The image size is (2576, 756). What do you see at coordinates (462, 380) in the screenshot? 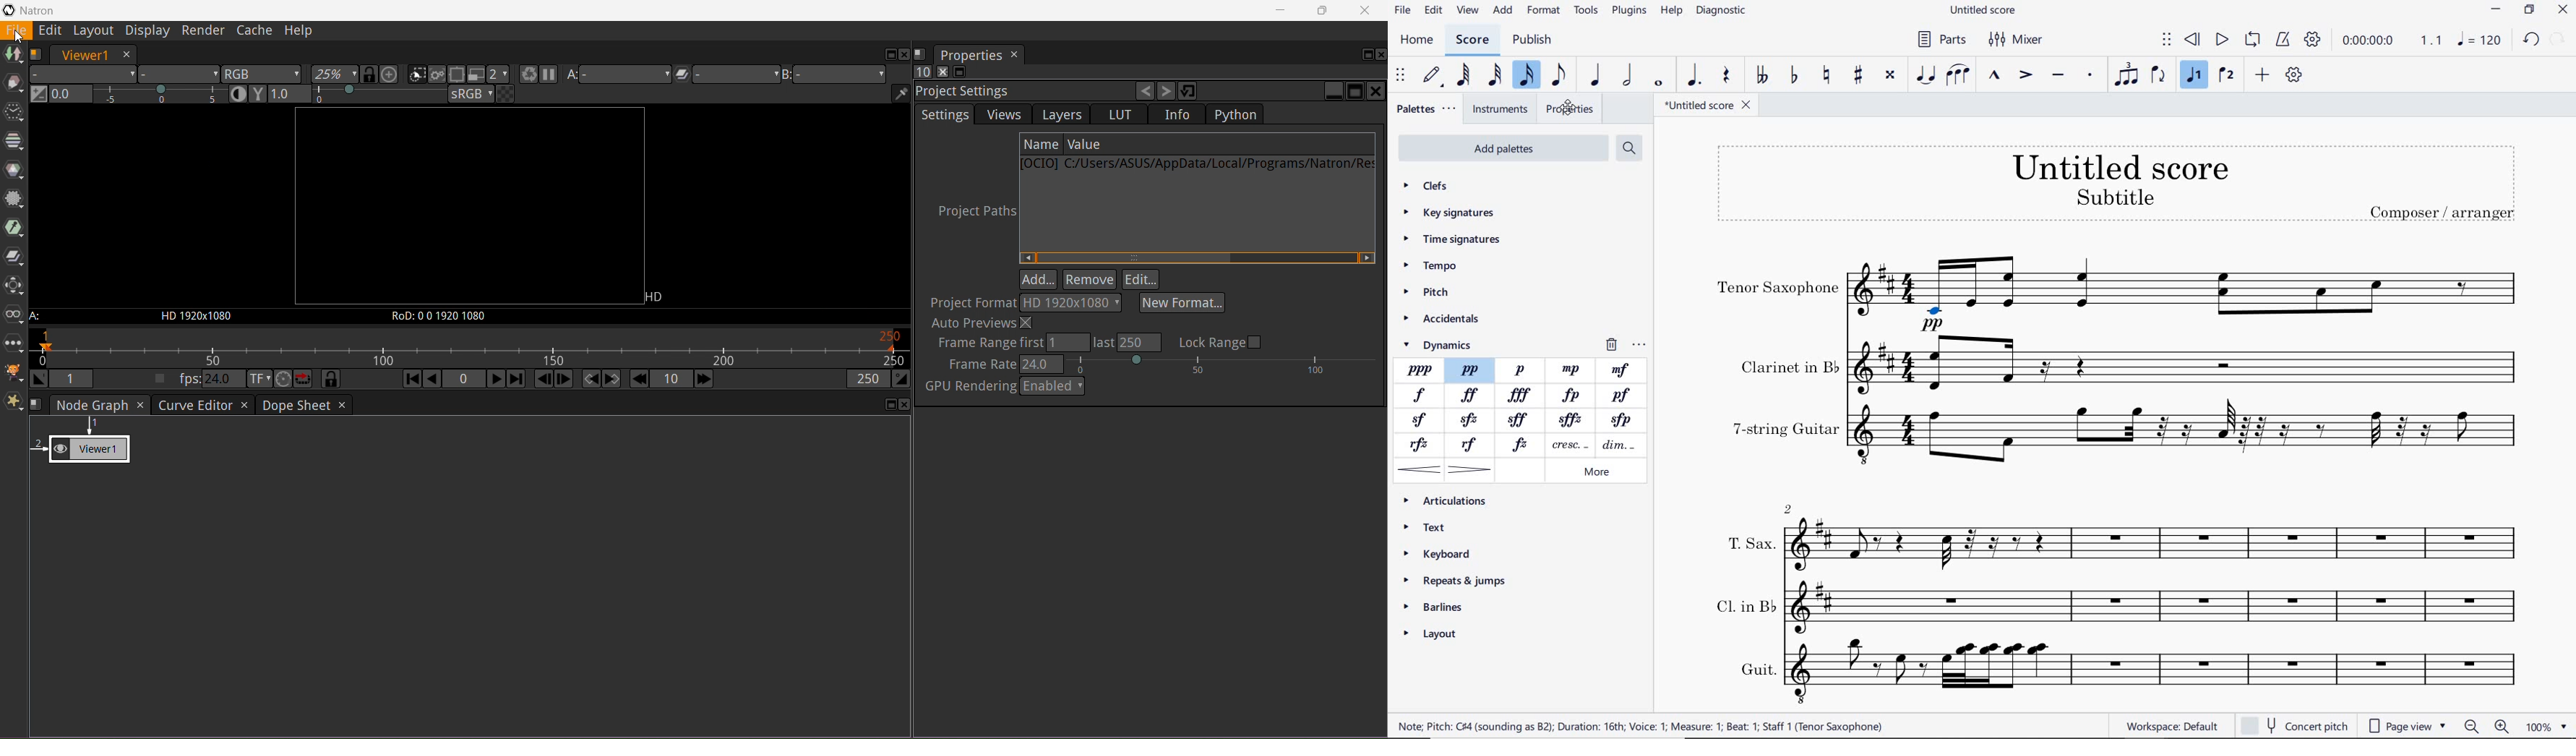
I see `Current frame number` at bounding box center [462, 380].